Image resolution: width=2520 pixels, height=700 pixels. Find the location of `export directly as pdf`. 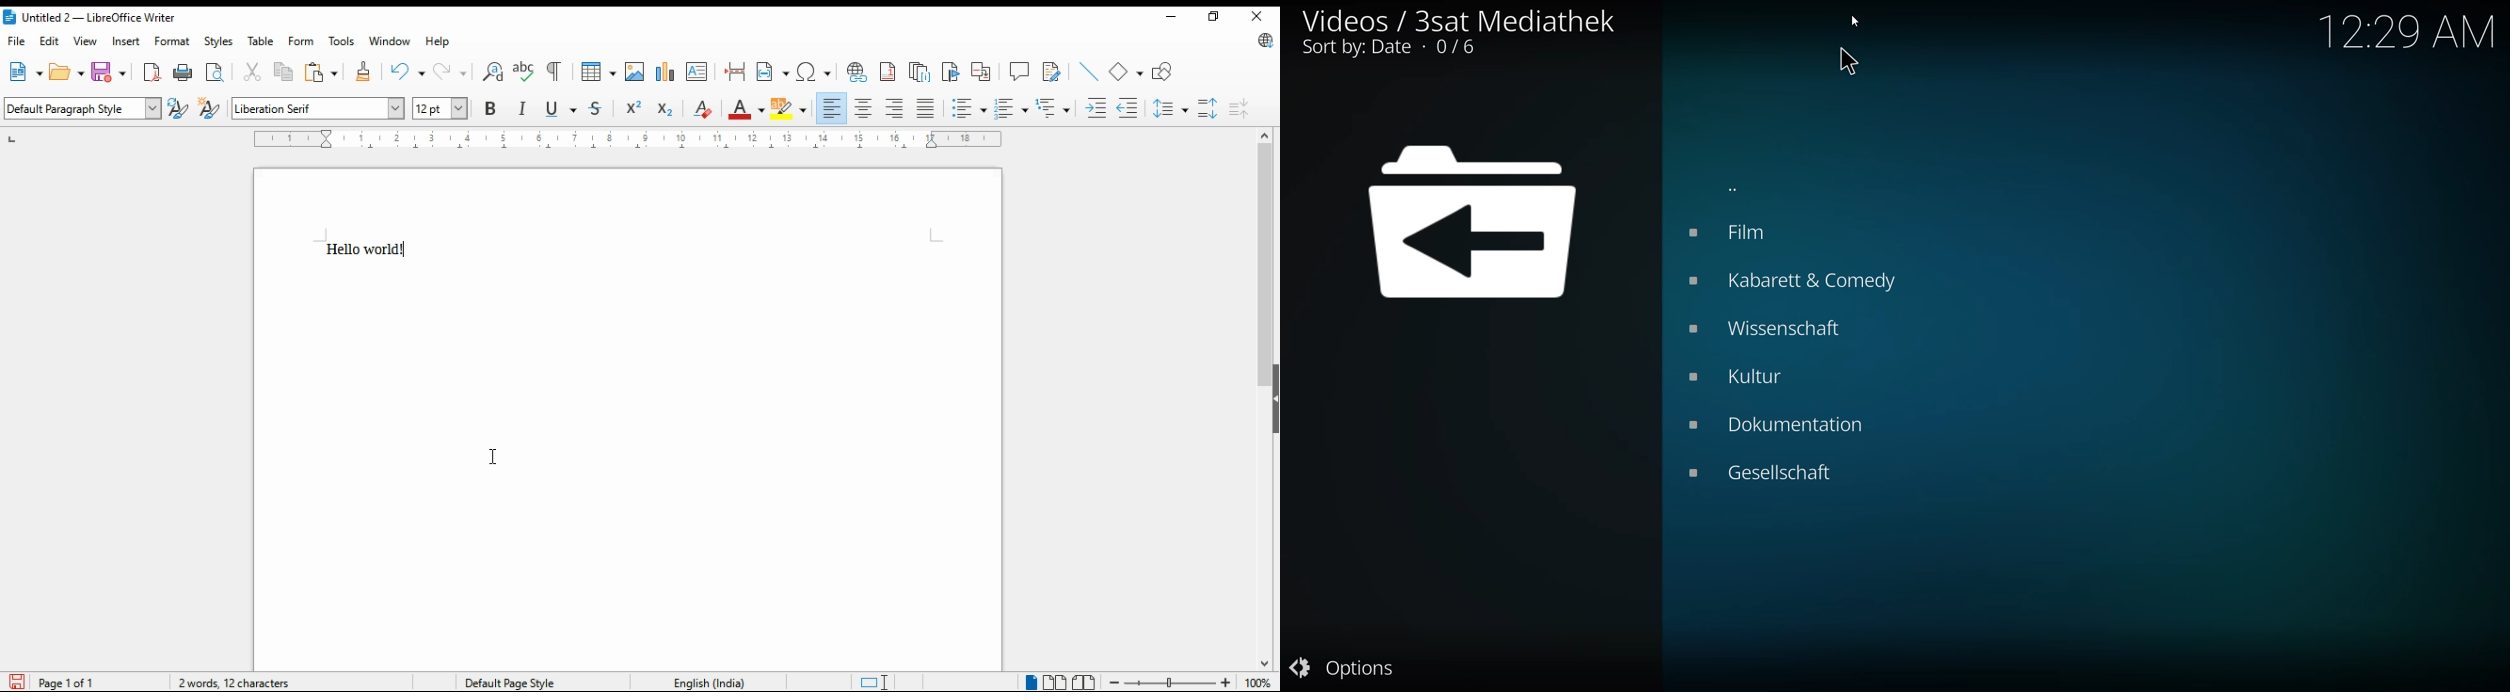

export directly as pdf is located at coordinates (154, 70).